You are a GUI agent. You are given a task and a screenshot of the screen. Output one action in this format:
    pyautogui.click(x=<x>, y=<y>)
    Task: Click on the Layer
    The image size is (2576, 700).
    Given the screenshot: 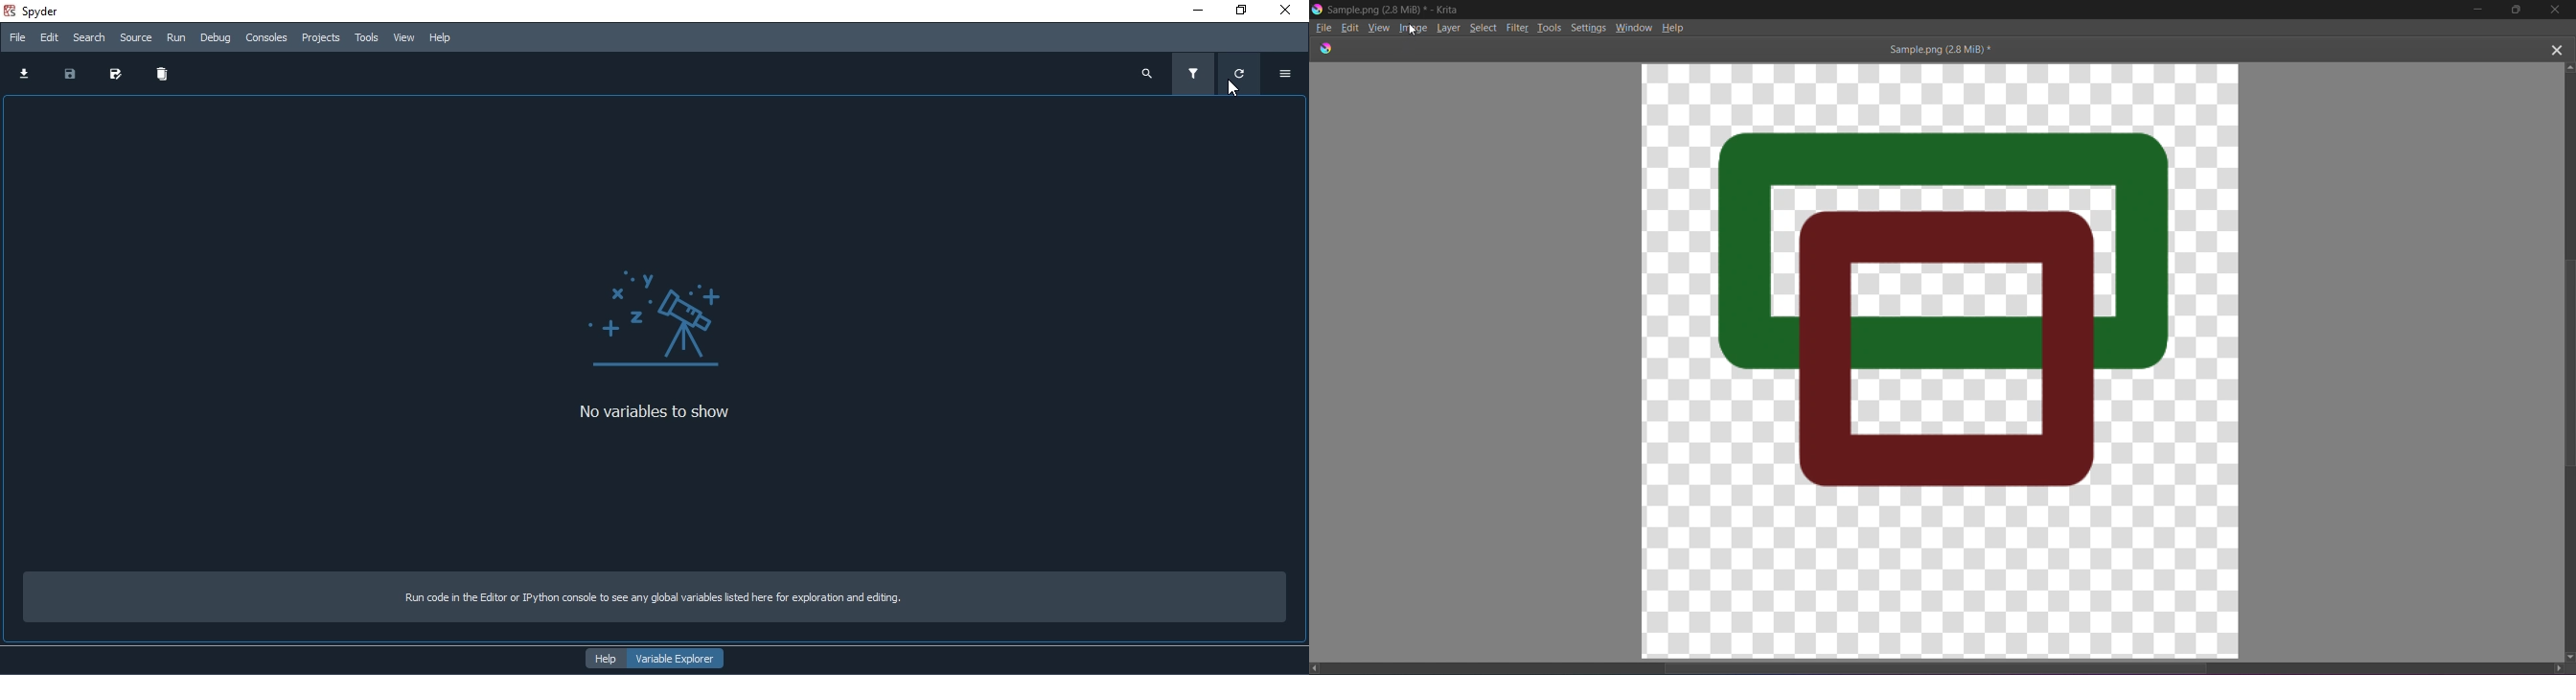 What is the action you would take?
    pyautogui.click(x=1451, y=27)
    